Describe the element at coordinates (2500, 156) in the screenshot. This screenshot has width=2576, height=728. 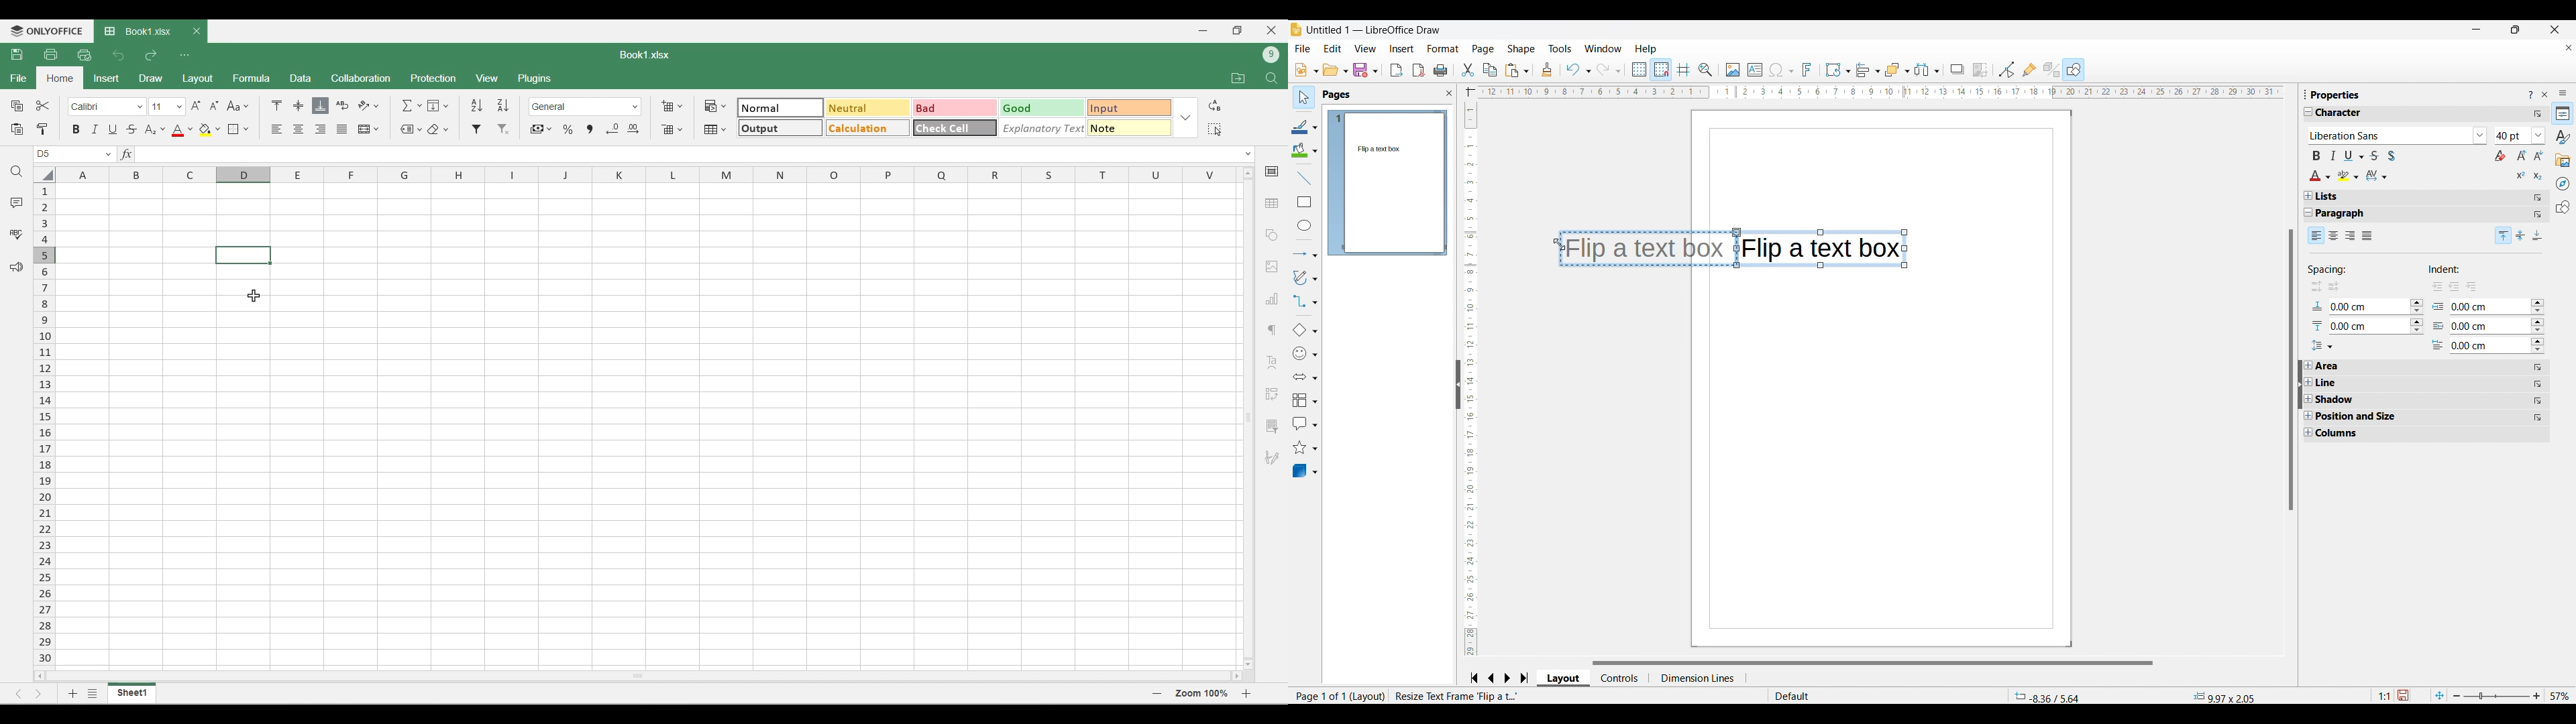
I see `Clear direct formating ` at that location.